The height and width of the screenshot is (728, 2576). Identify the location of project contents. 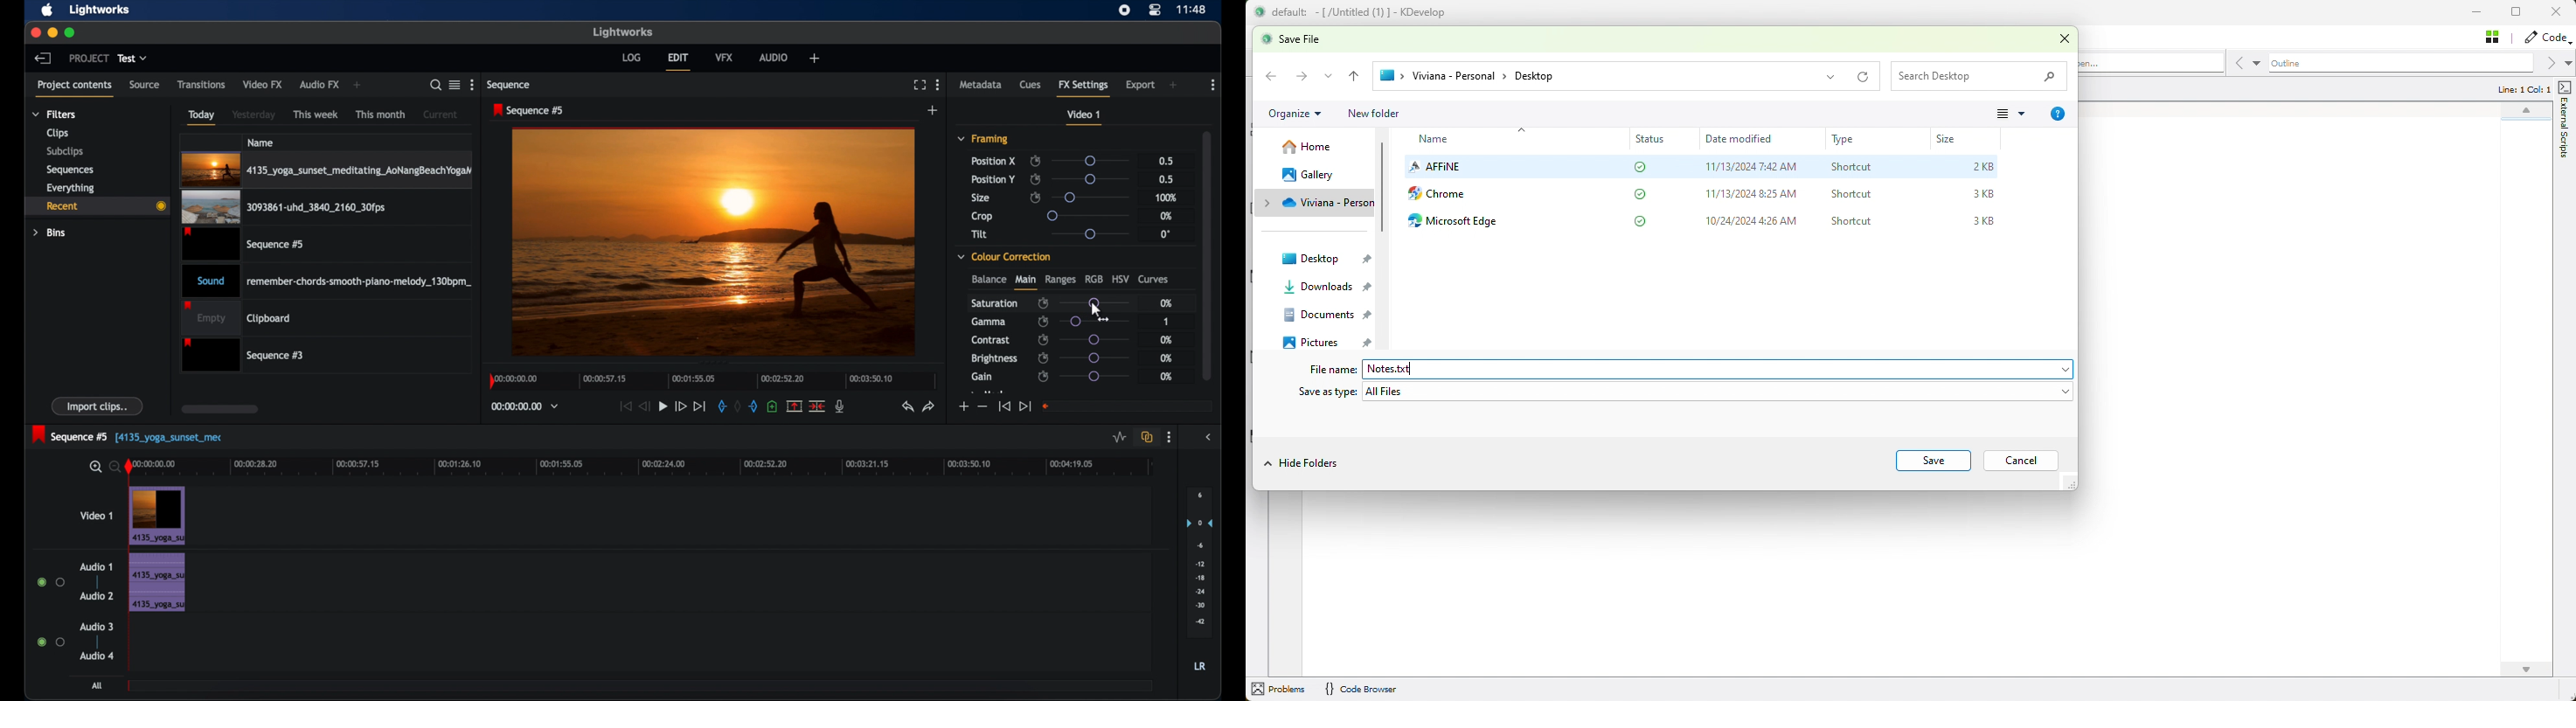
(77, 88).